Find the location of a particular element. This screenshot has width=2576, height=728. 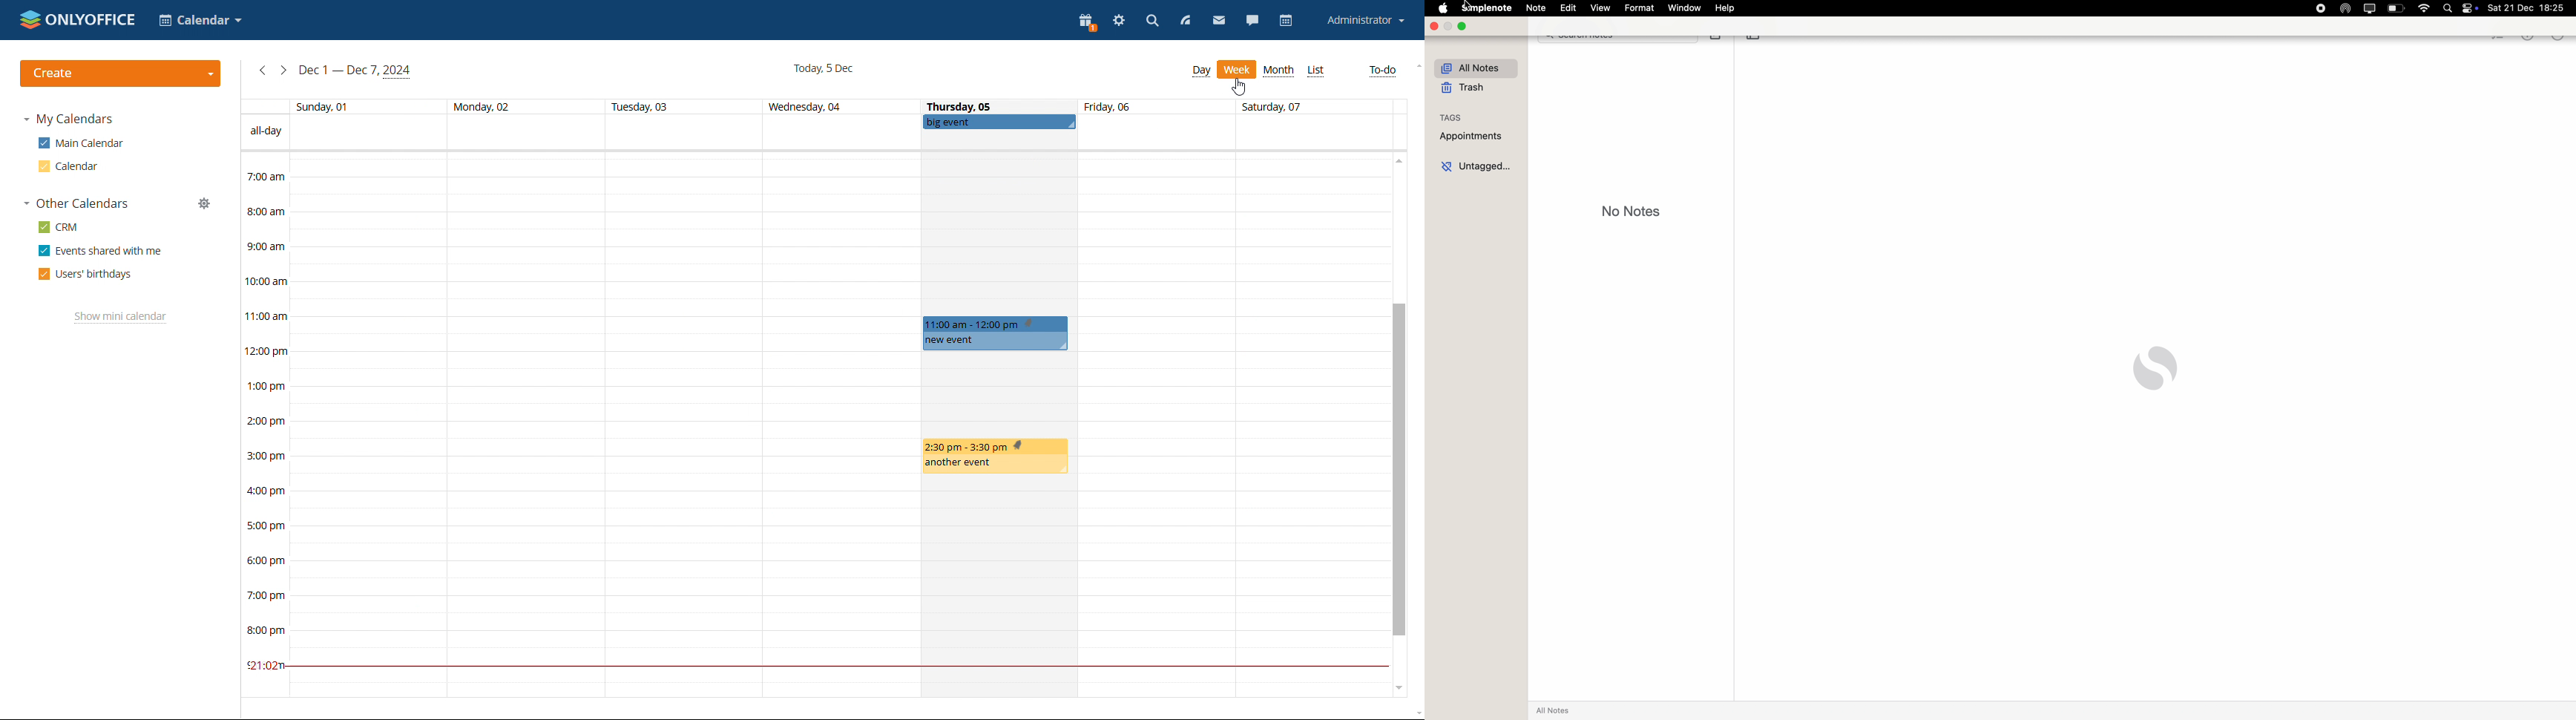

cursor is located at coordinates (1464, 5).